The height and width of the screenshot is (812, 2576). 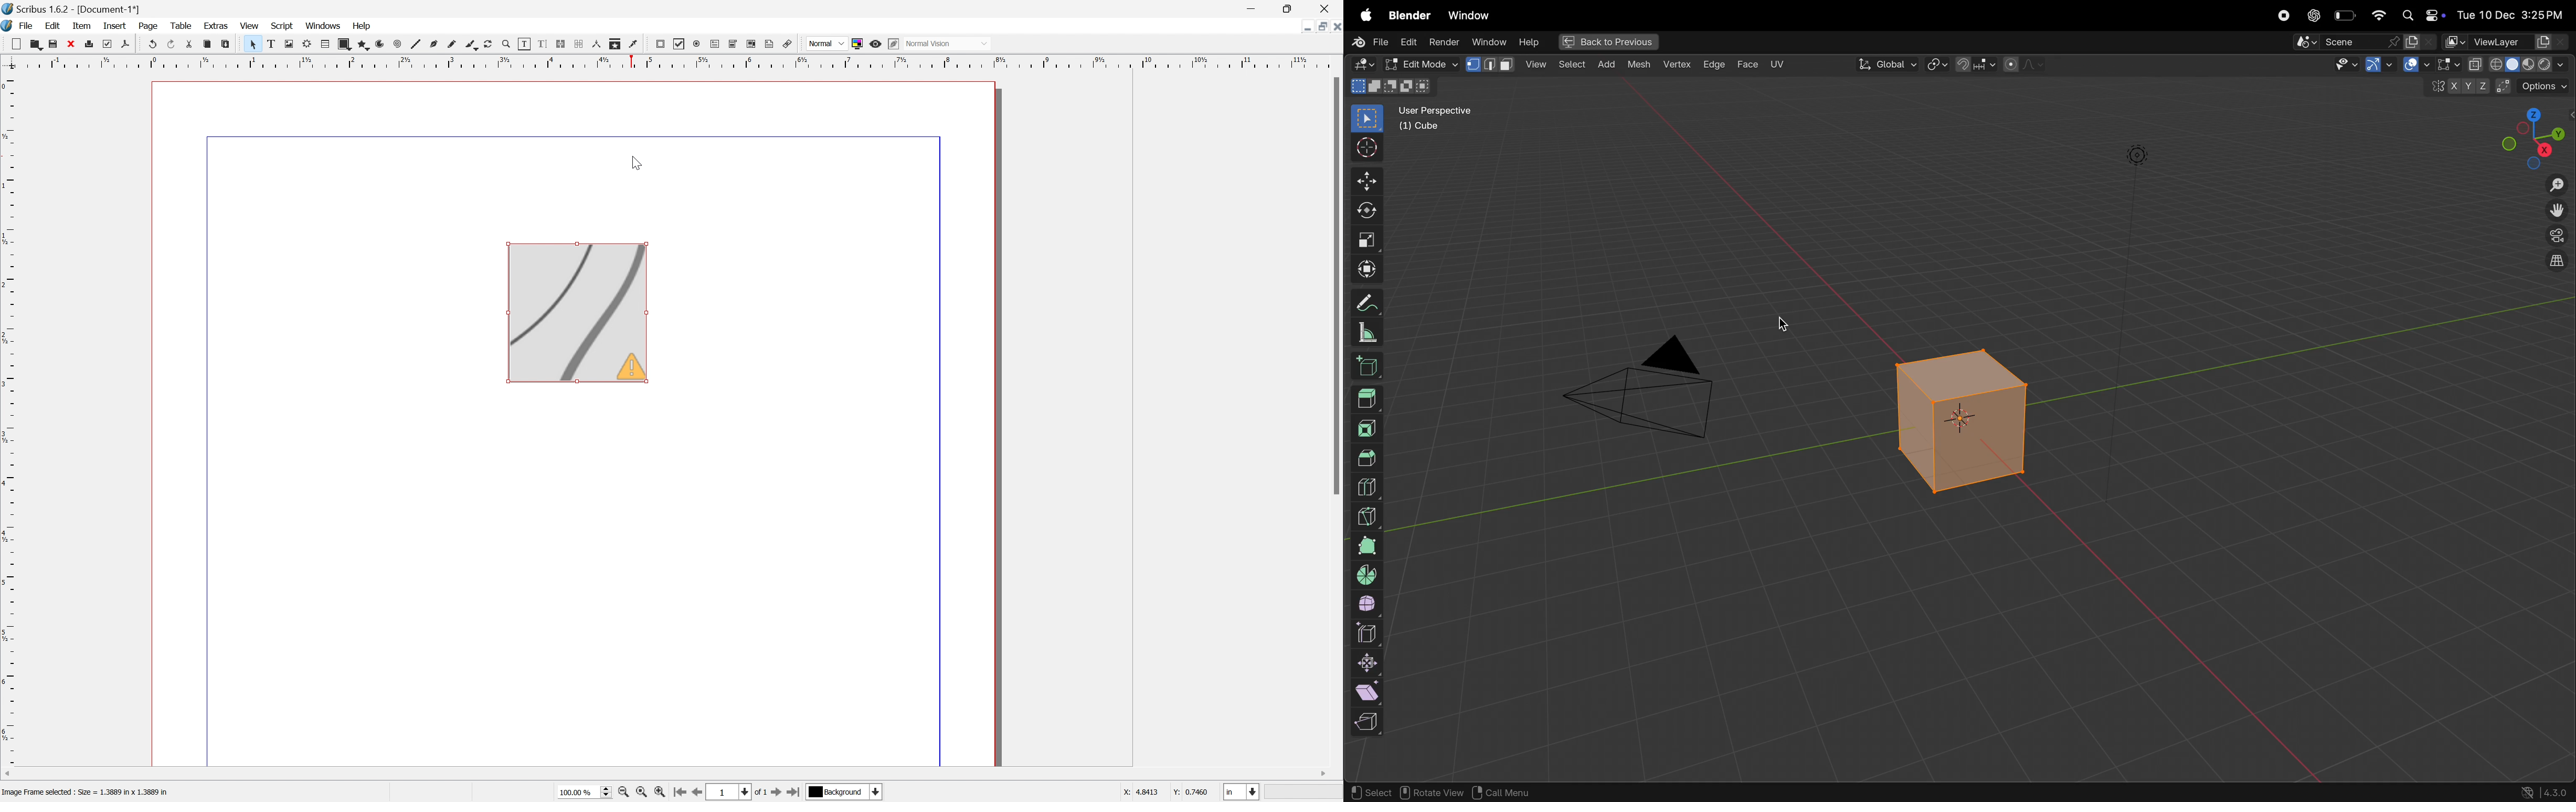 What do you see at coordinates (1777, 64) in the screenshot?
I see `uv` at bounding box center [1777, 64].